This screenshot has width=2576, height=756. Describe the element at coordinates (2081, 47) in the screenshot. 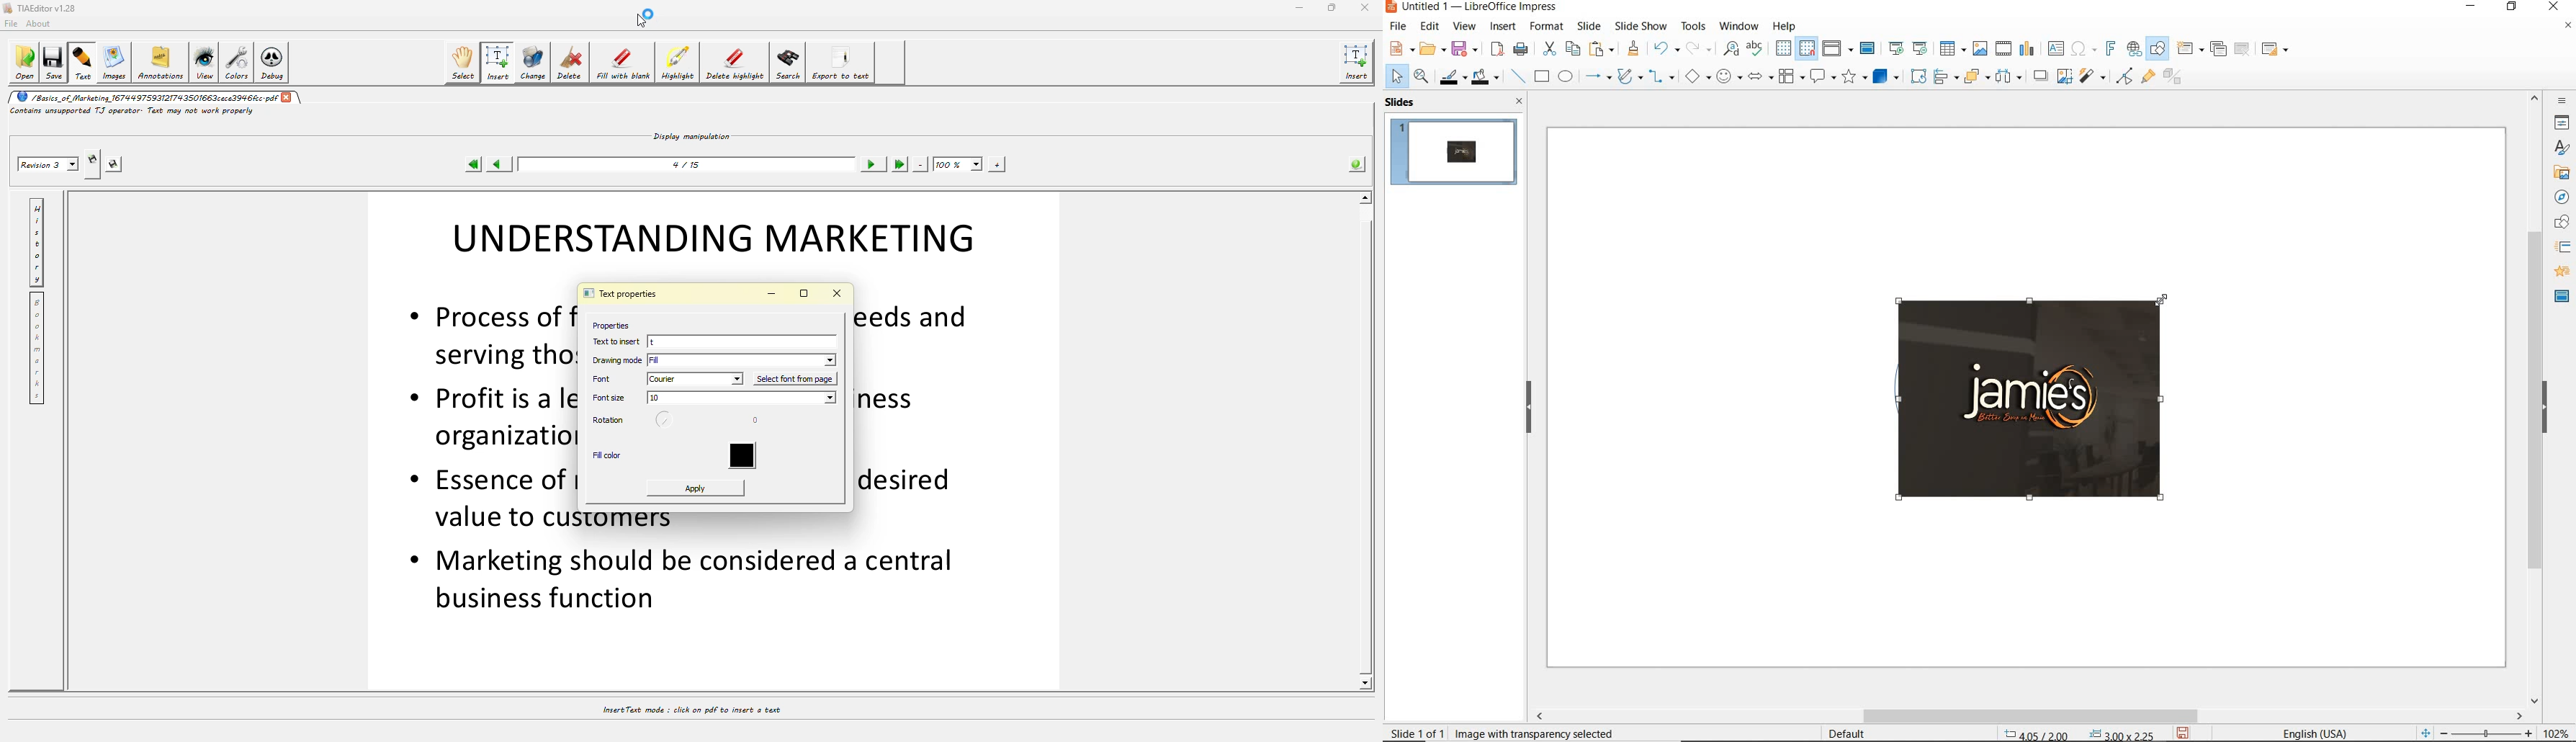

I see `insert special characters` at that location.